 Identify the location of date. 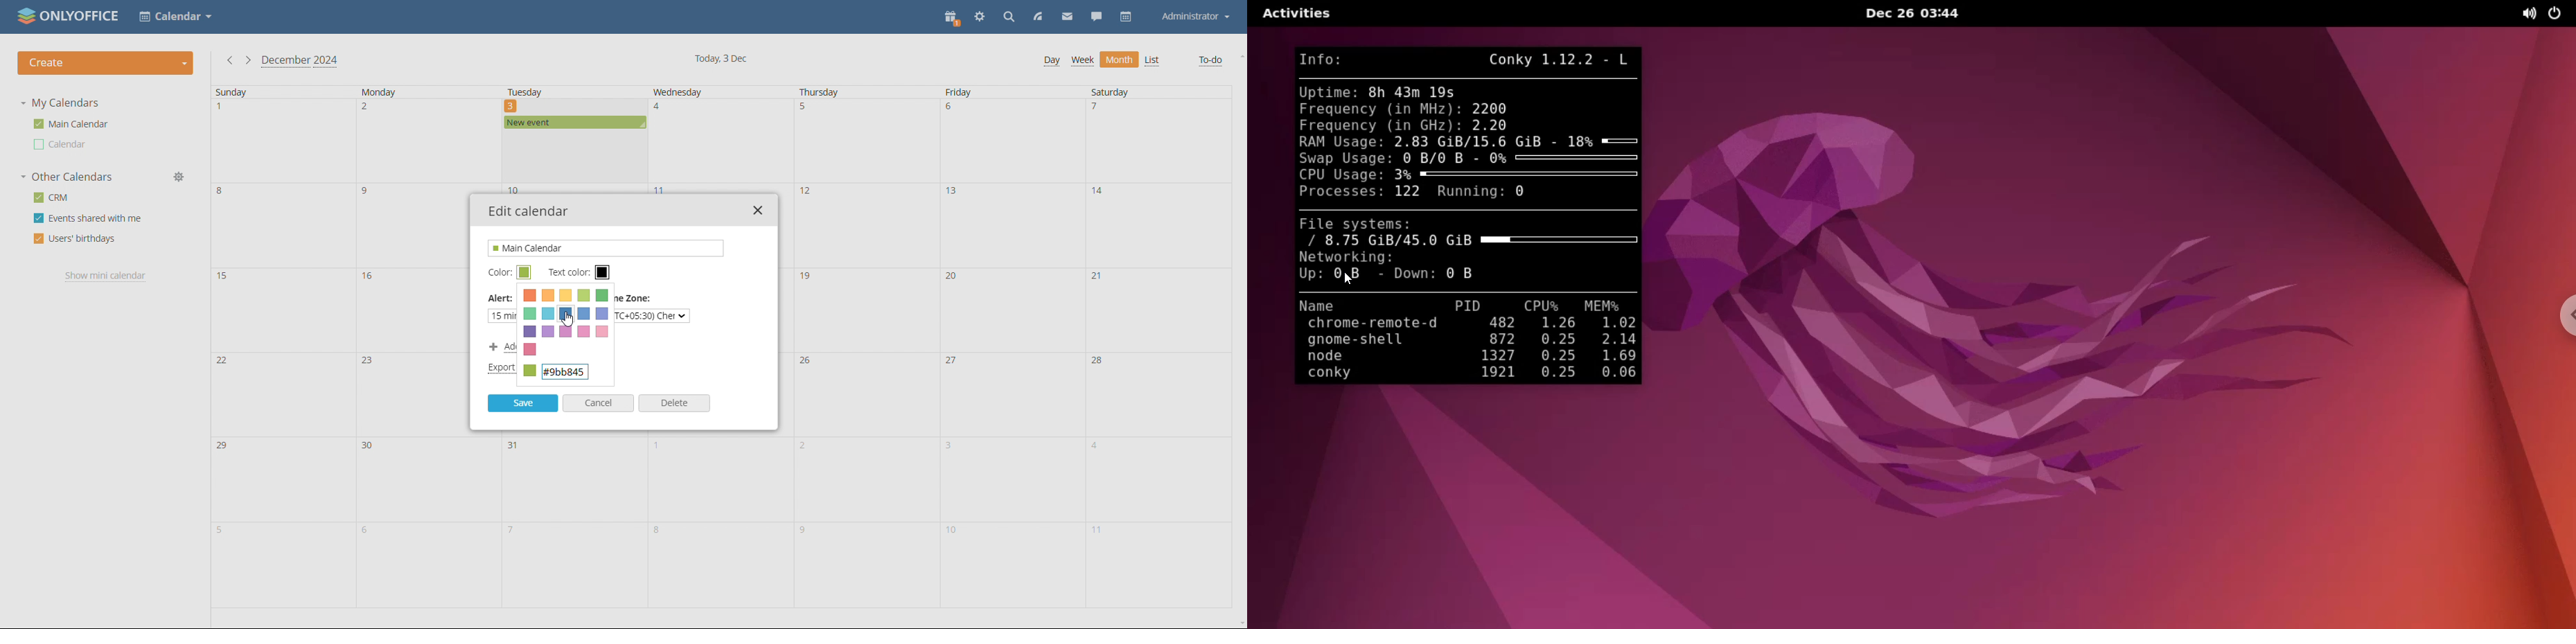
(283, 565).